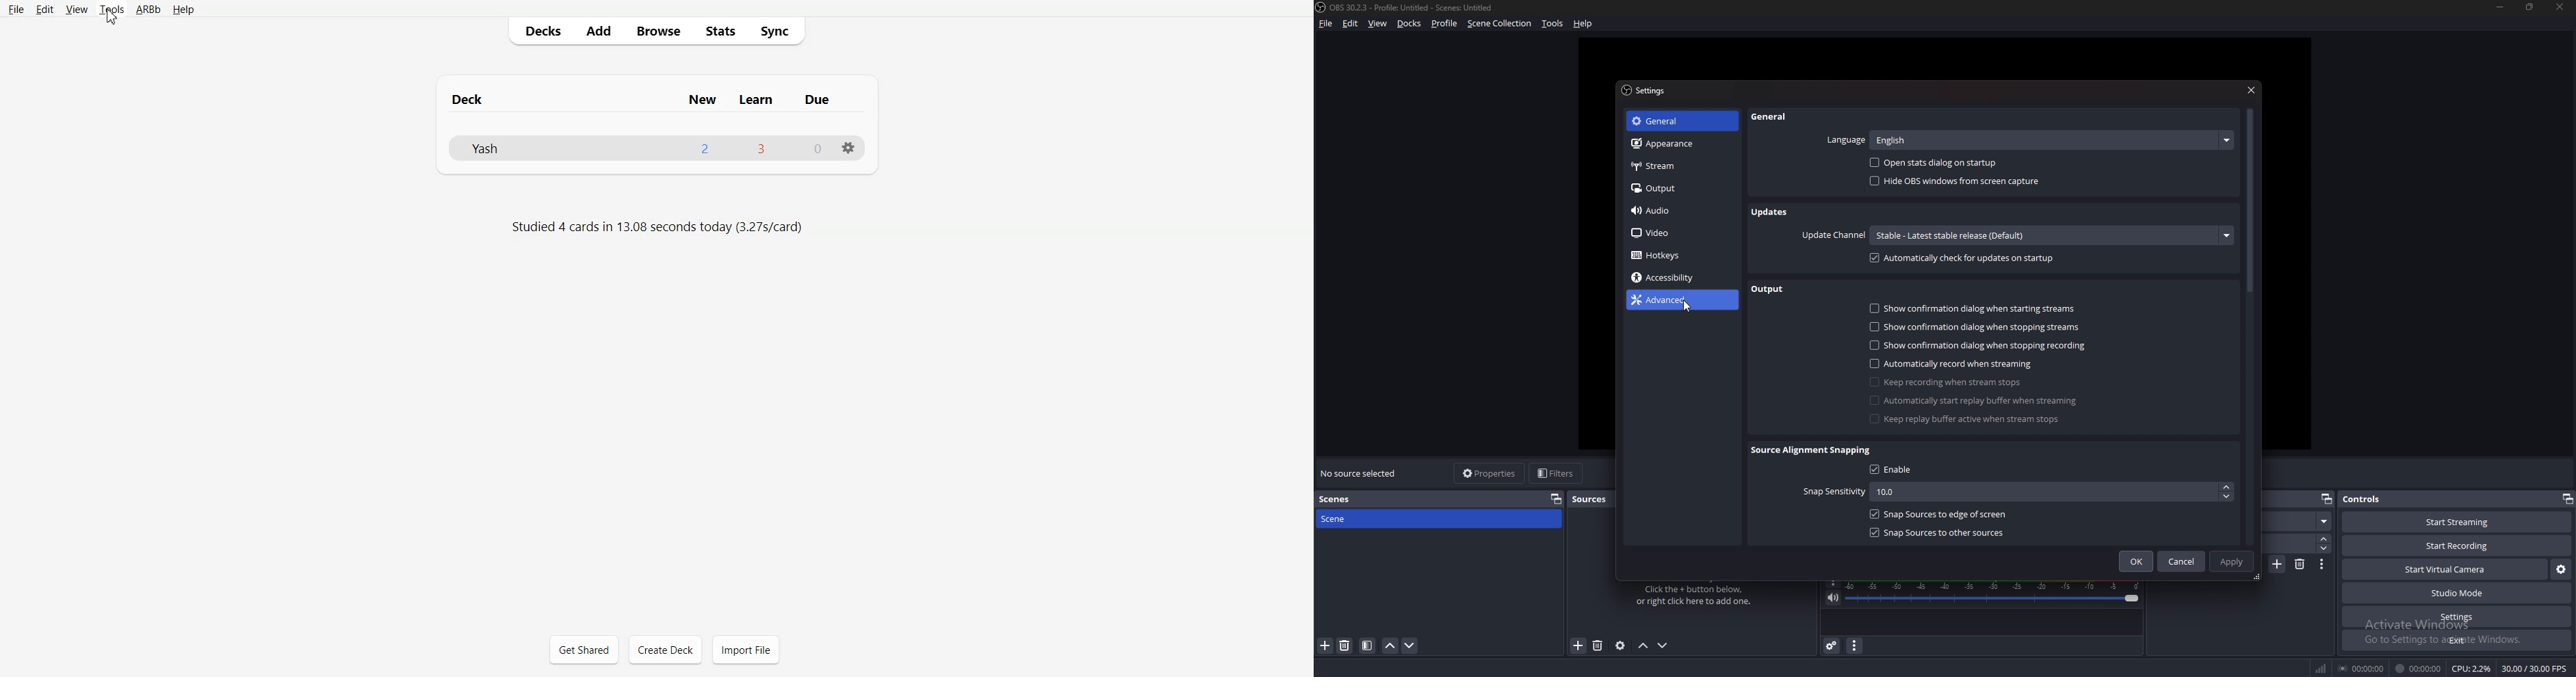 The height and width of the screenshot is (700, 2576). What do you see at coordinates (2301, 565) in the screenshot?
I see `remove scene` at bounding box center [2301, 565].